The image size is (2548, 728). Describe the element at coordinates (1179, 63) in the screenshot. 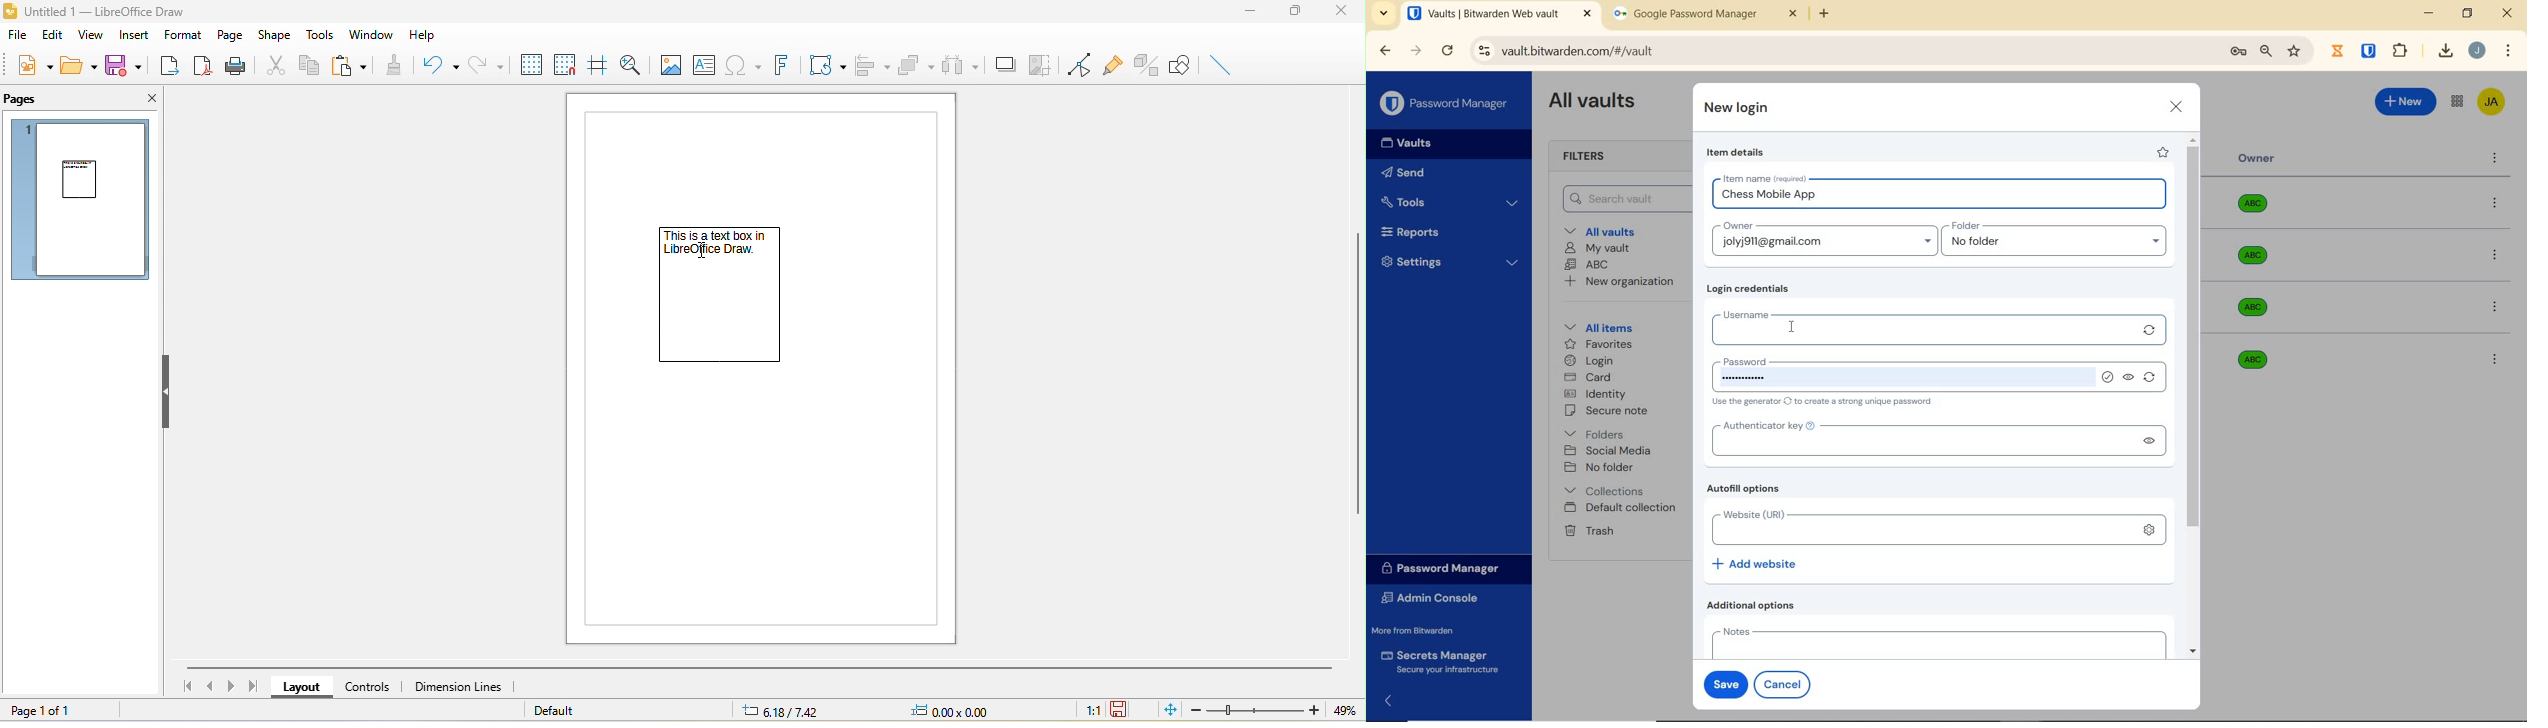

I see `show draw function` at that location.